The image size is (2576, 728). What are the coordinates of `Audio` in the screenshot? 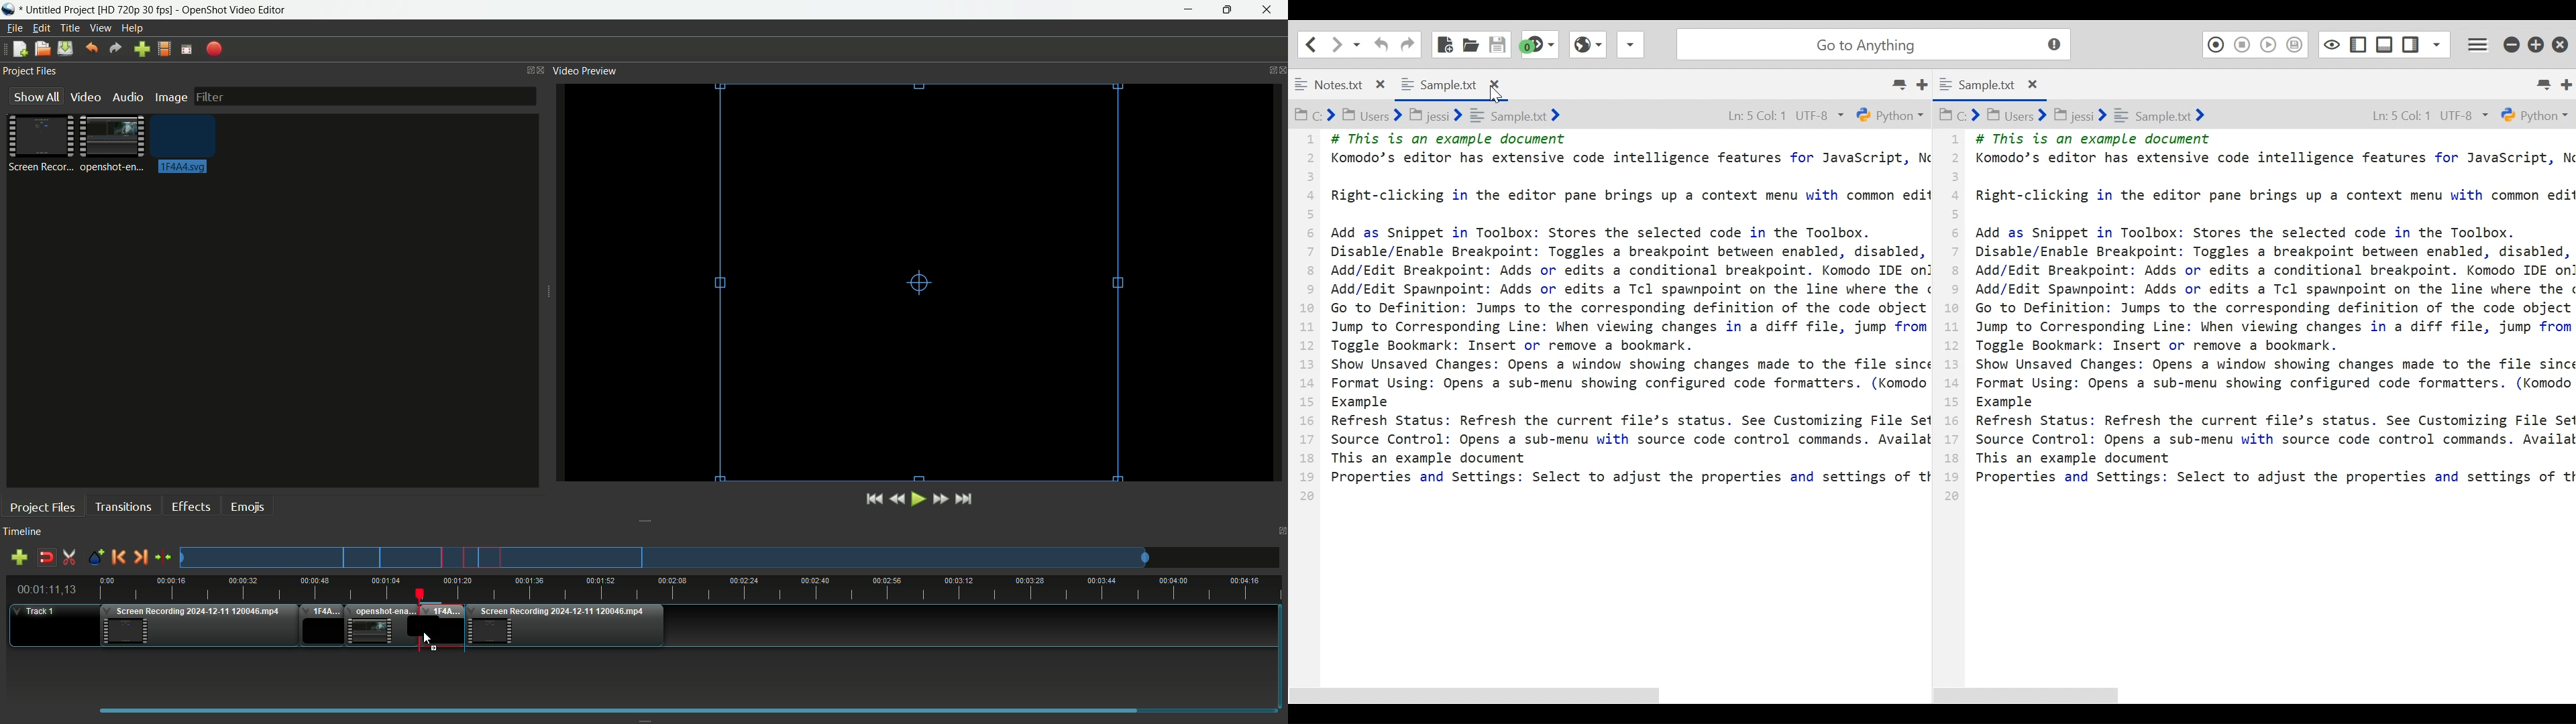 It's located at (127, 97).